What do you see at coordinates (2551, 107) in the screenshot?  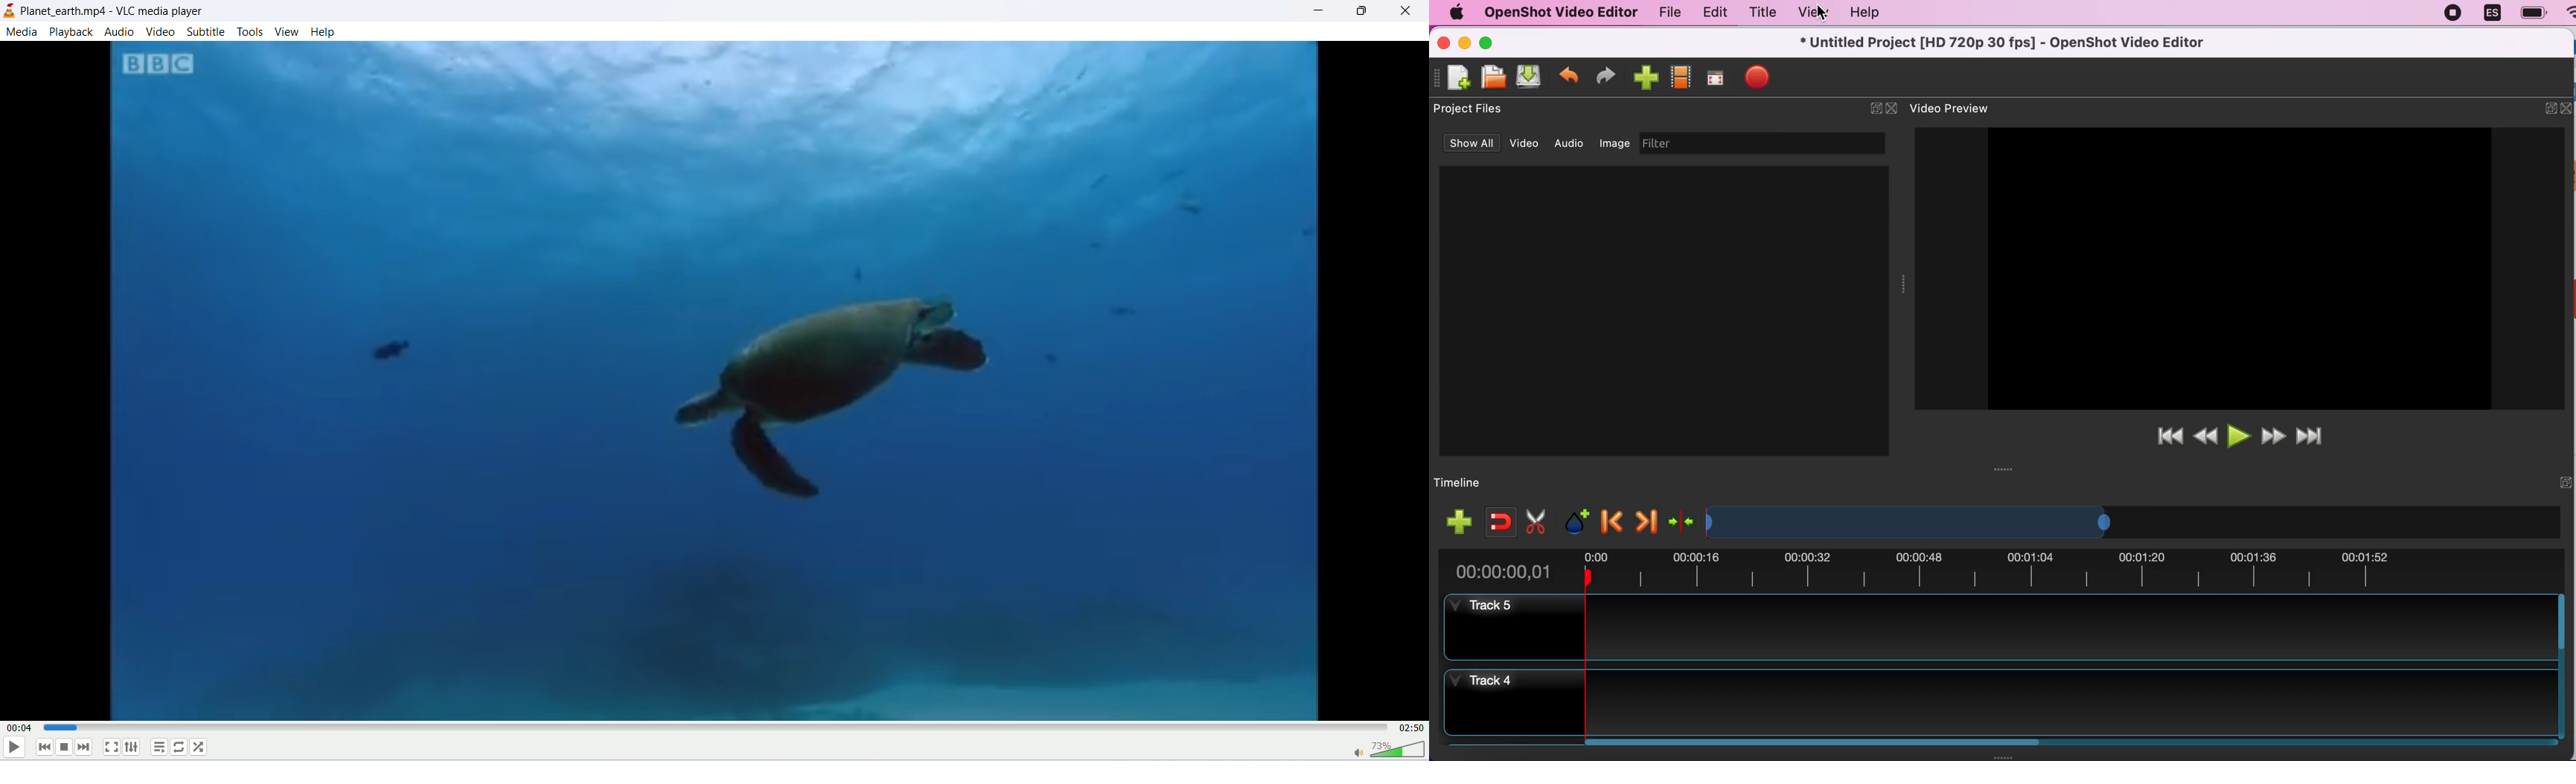 I see `expand/hide` at bounding box center [2551, 107].